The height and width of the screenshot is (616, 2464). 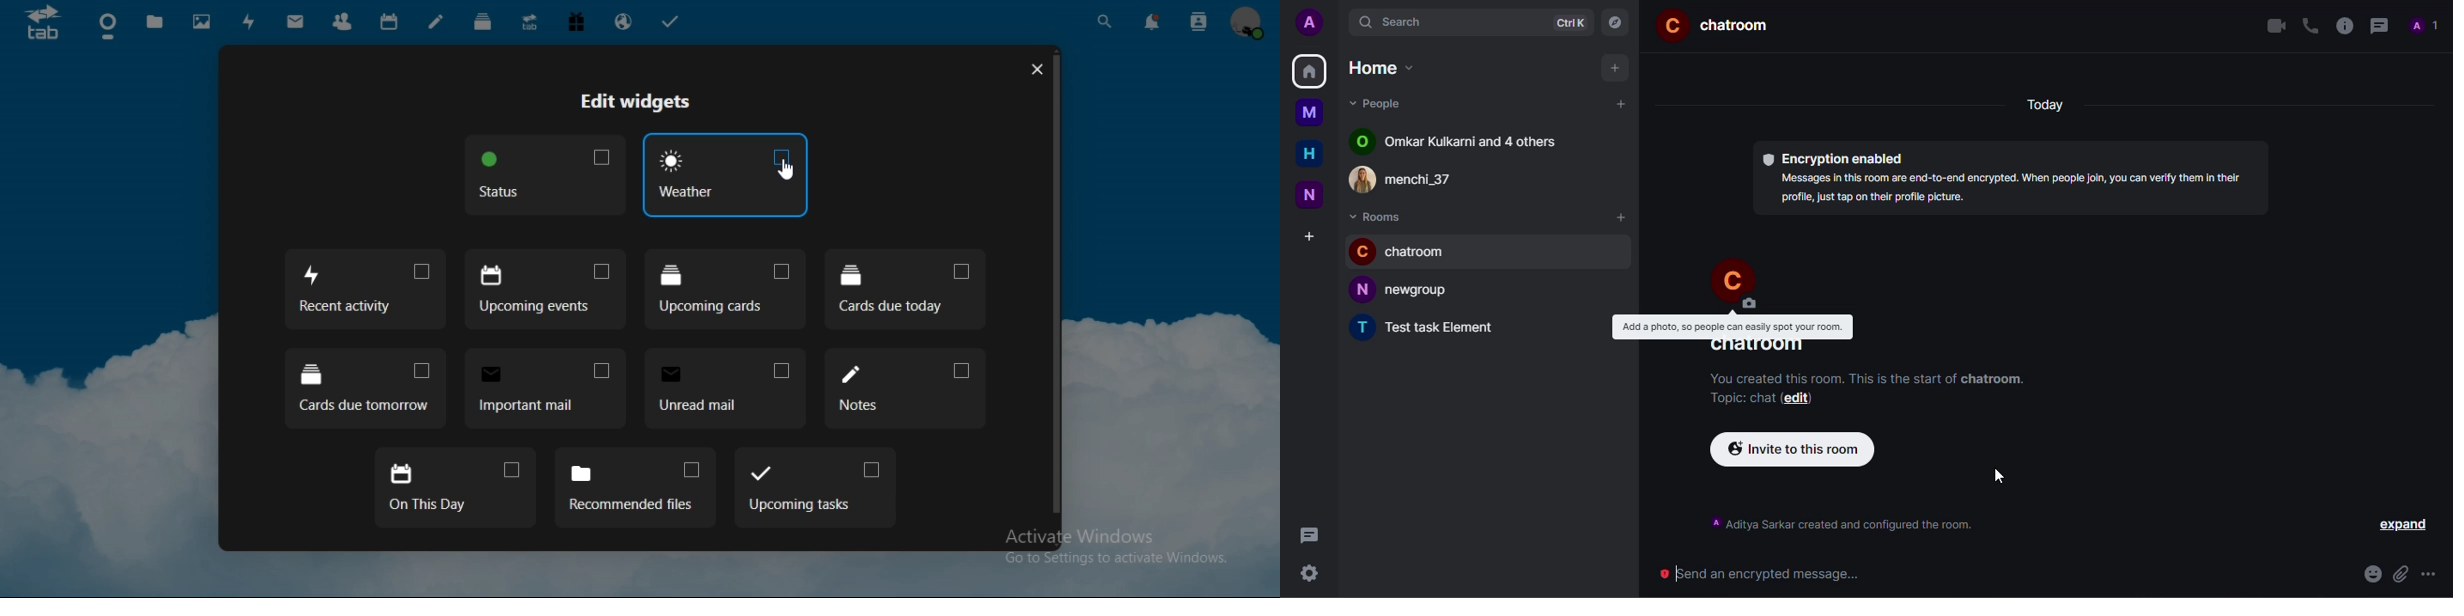 What do you see at coordinates (637, 488) in the screenshot?
I see `recommended files` at bounding box center [637, 488].